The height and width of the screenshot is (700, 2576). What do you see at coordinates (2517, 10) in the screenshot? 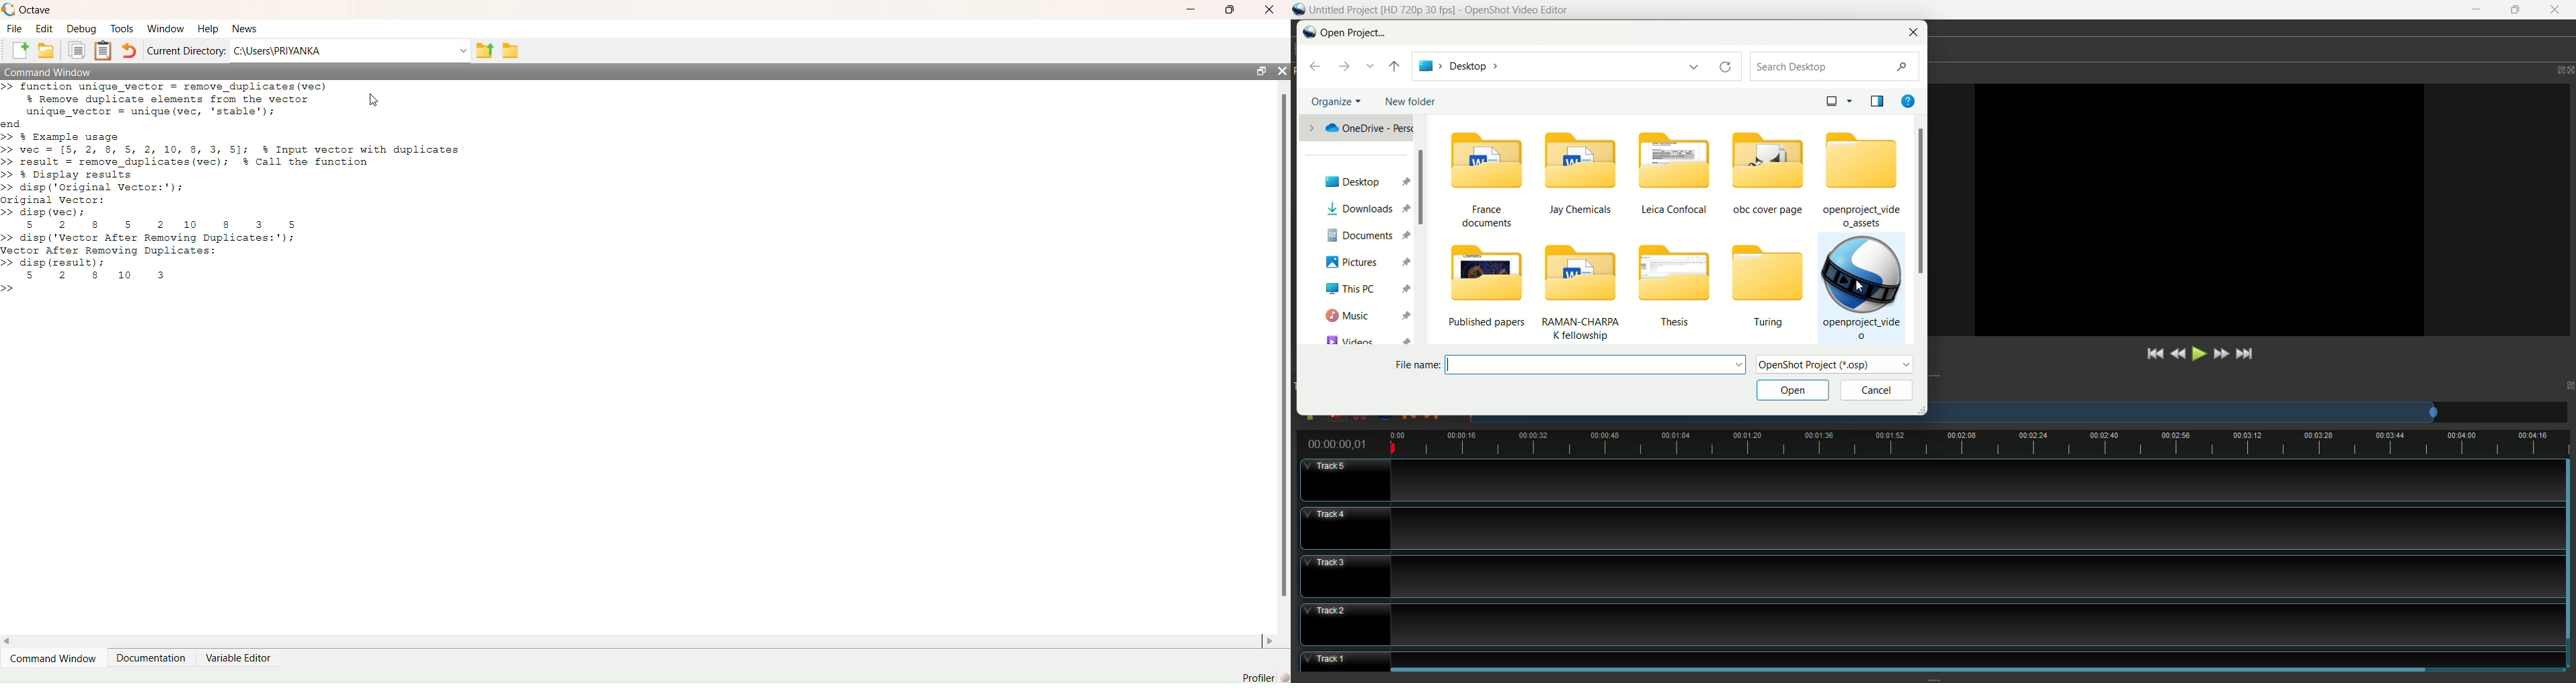
I see `maximize` at bounding box center [2517, 10].